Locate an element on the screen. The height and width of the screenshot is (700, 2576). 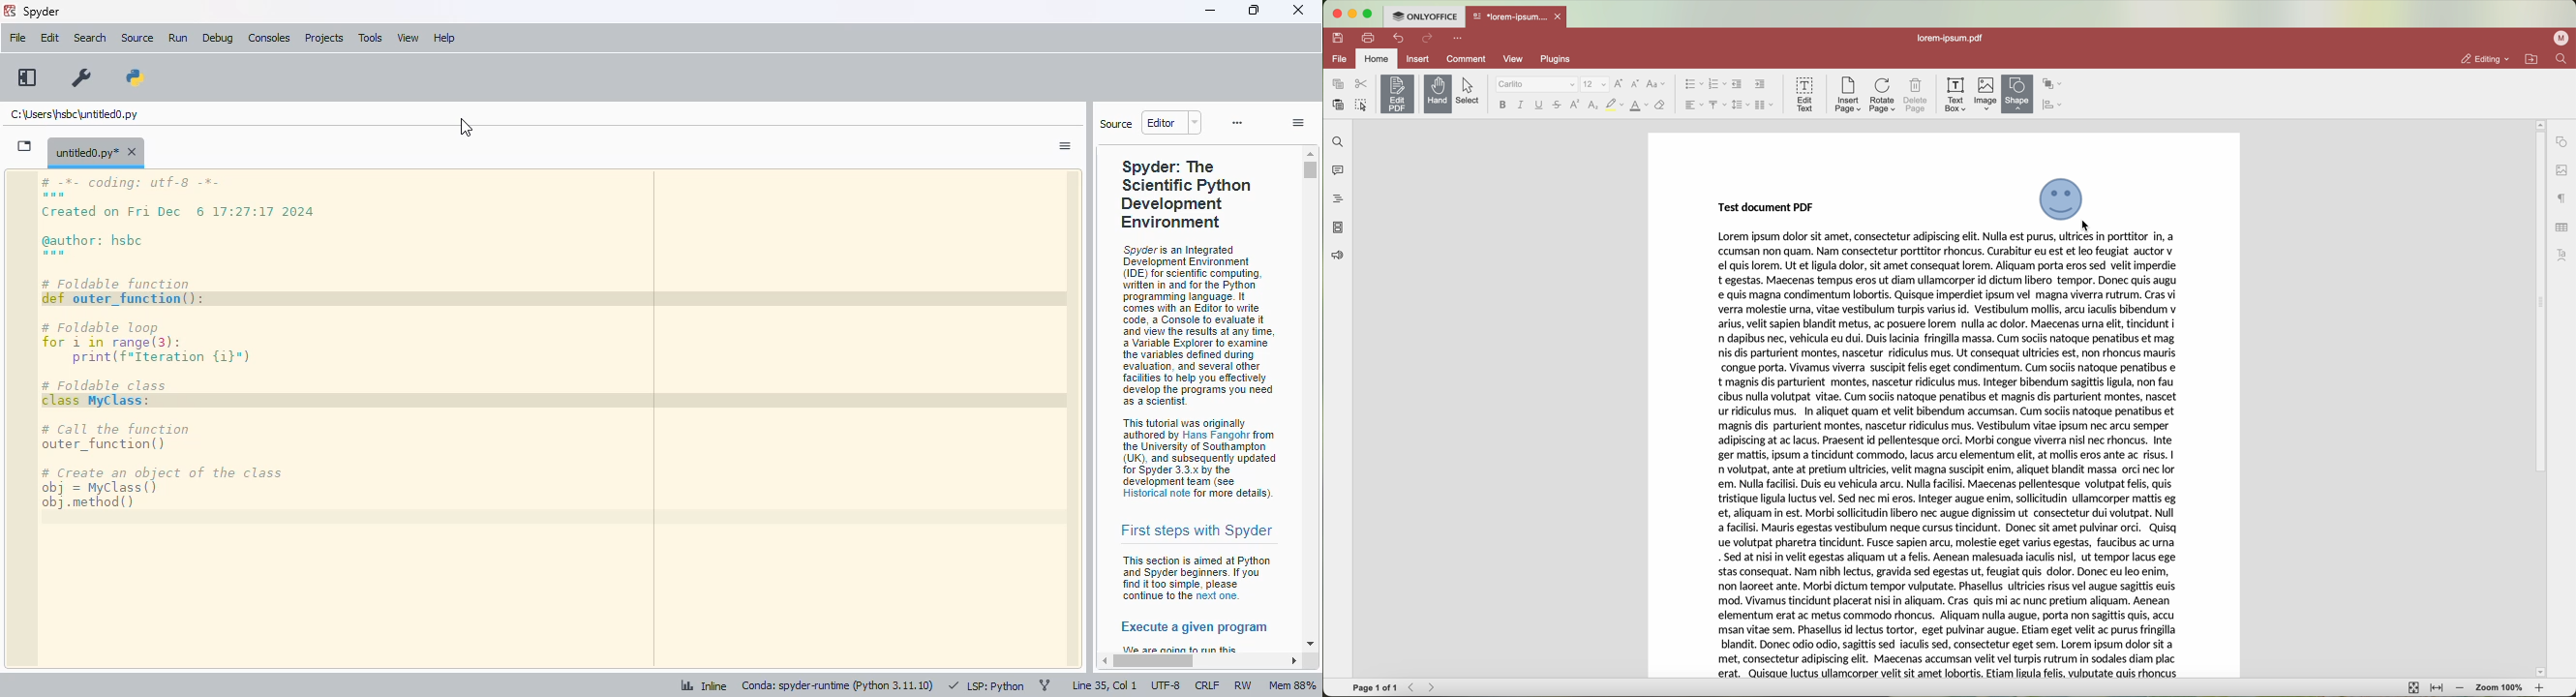
options is located at coordinates (1299, 123).